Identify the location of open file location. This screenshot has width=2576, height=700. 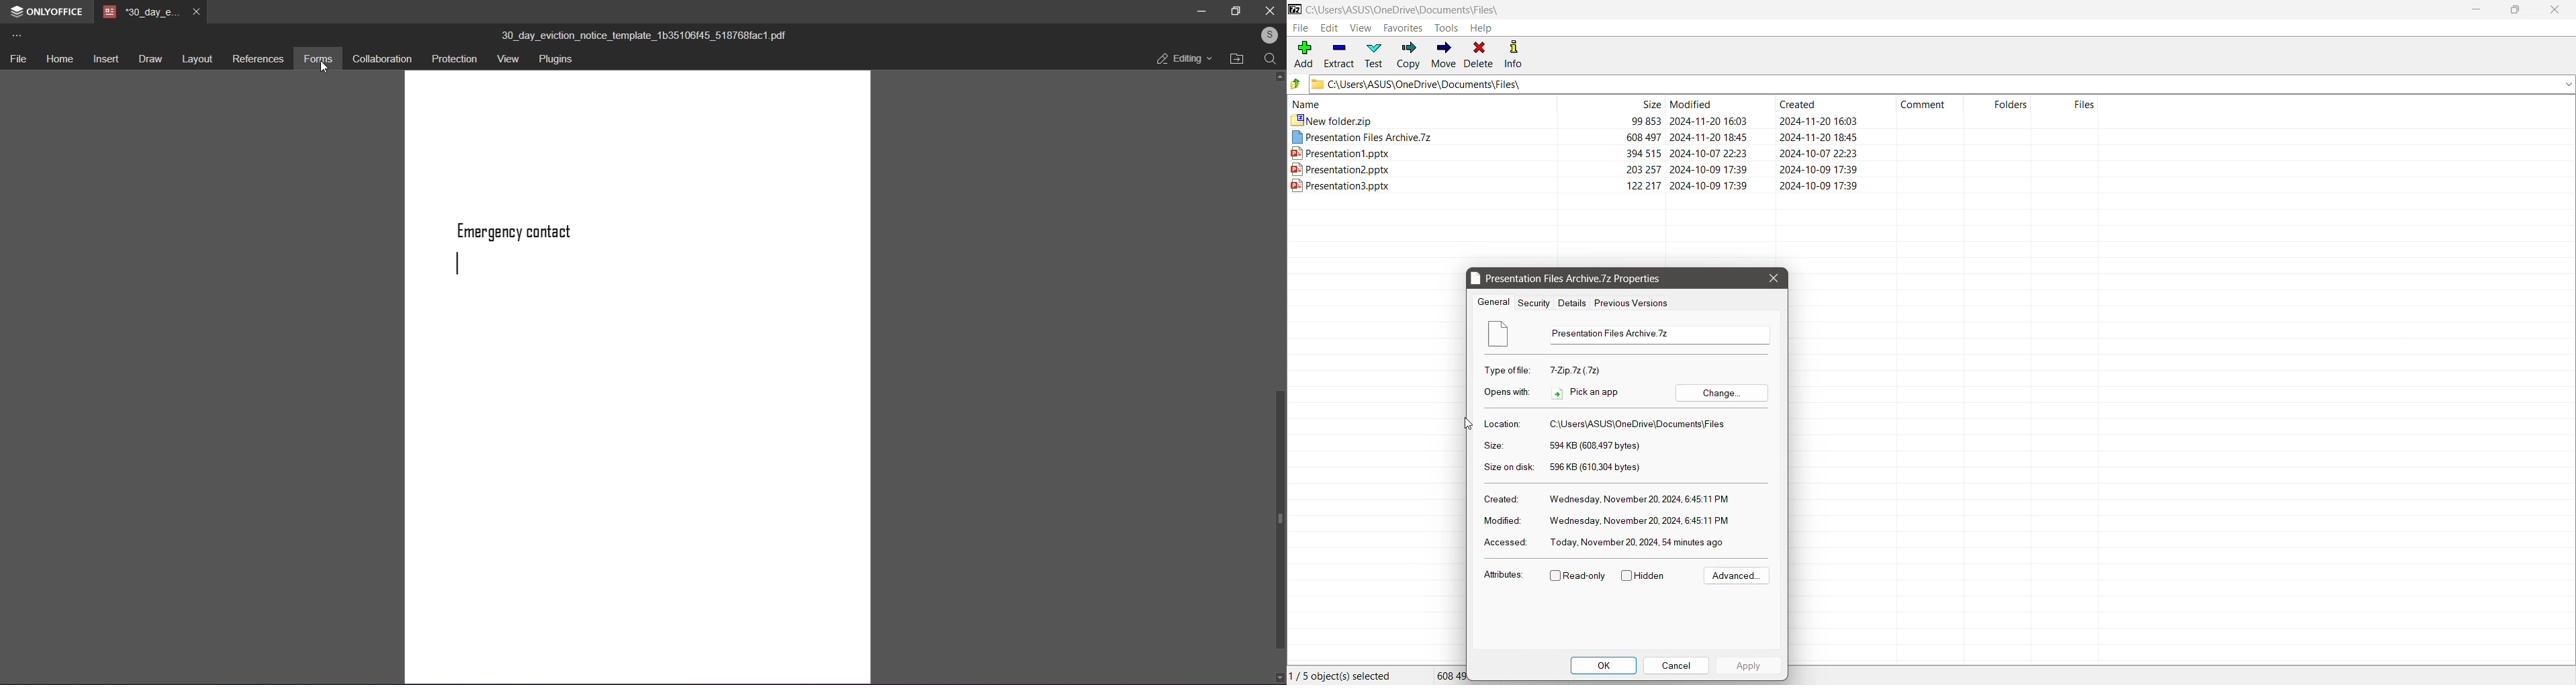
(1237, 60).